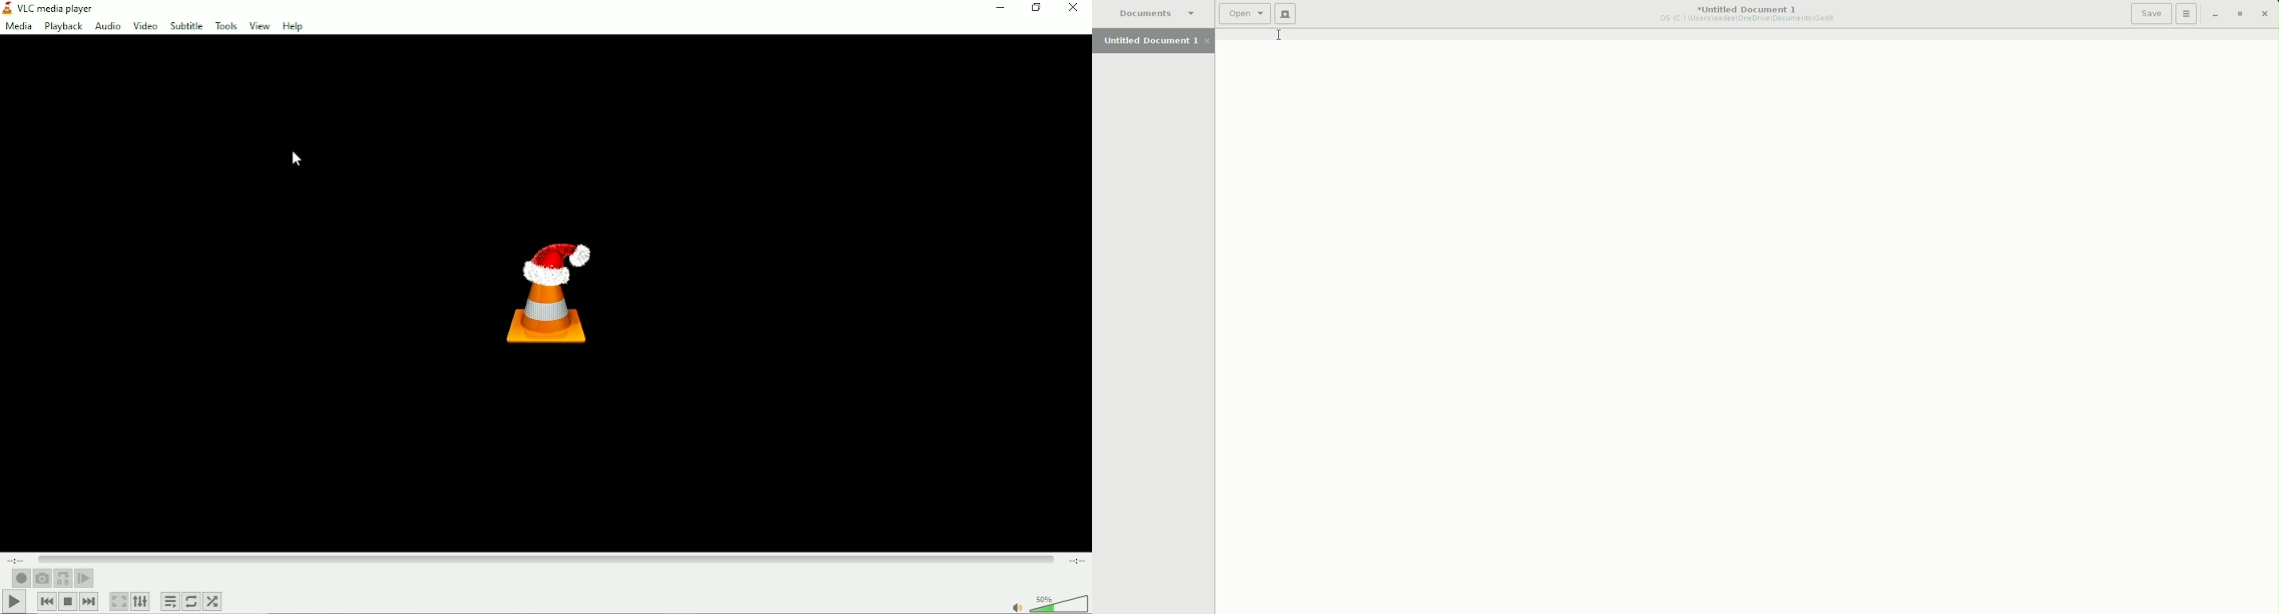 This screenshot has width=2296, height=616. Describe the element at coordinates (543, 300) in the screenshot. I see `vlc Logo` at that location.